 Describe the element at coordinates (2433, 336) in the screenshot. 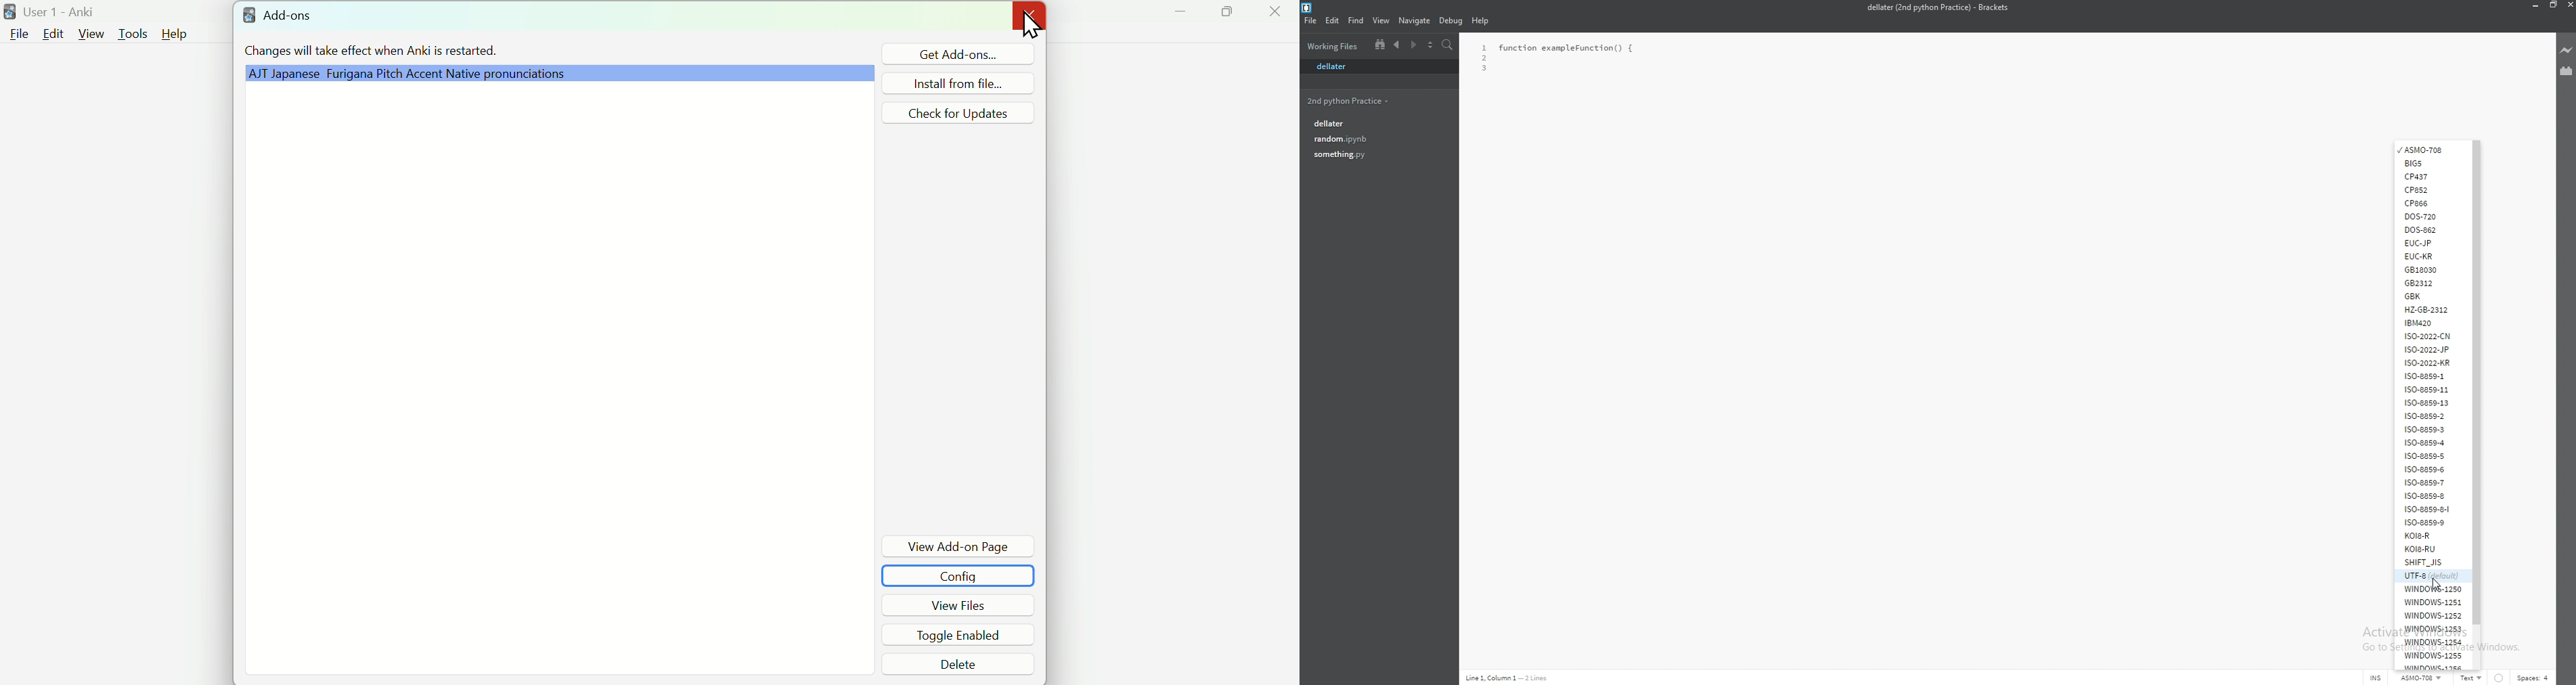

I see `iso-2022-cn` at that location.